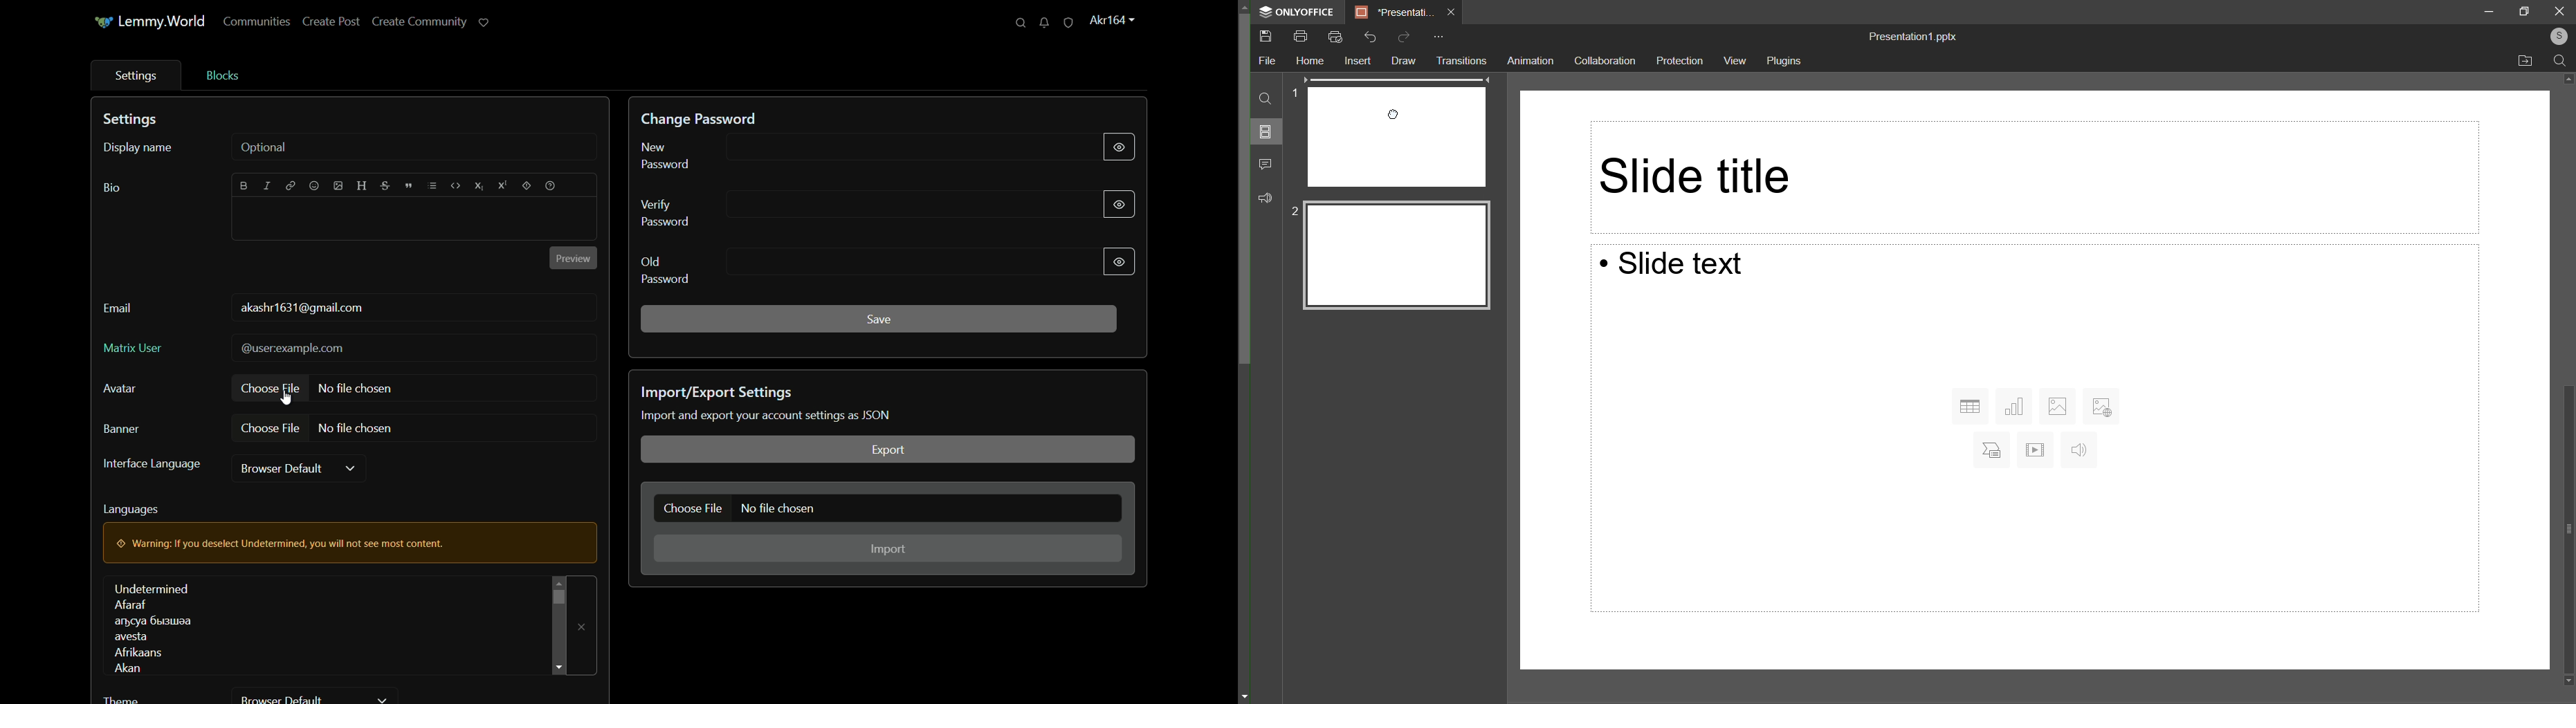 This screenshot has width=2576, height=728. I want to click on Home, so click(1311, 61).